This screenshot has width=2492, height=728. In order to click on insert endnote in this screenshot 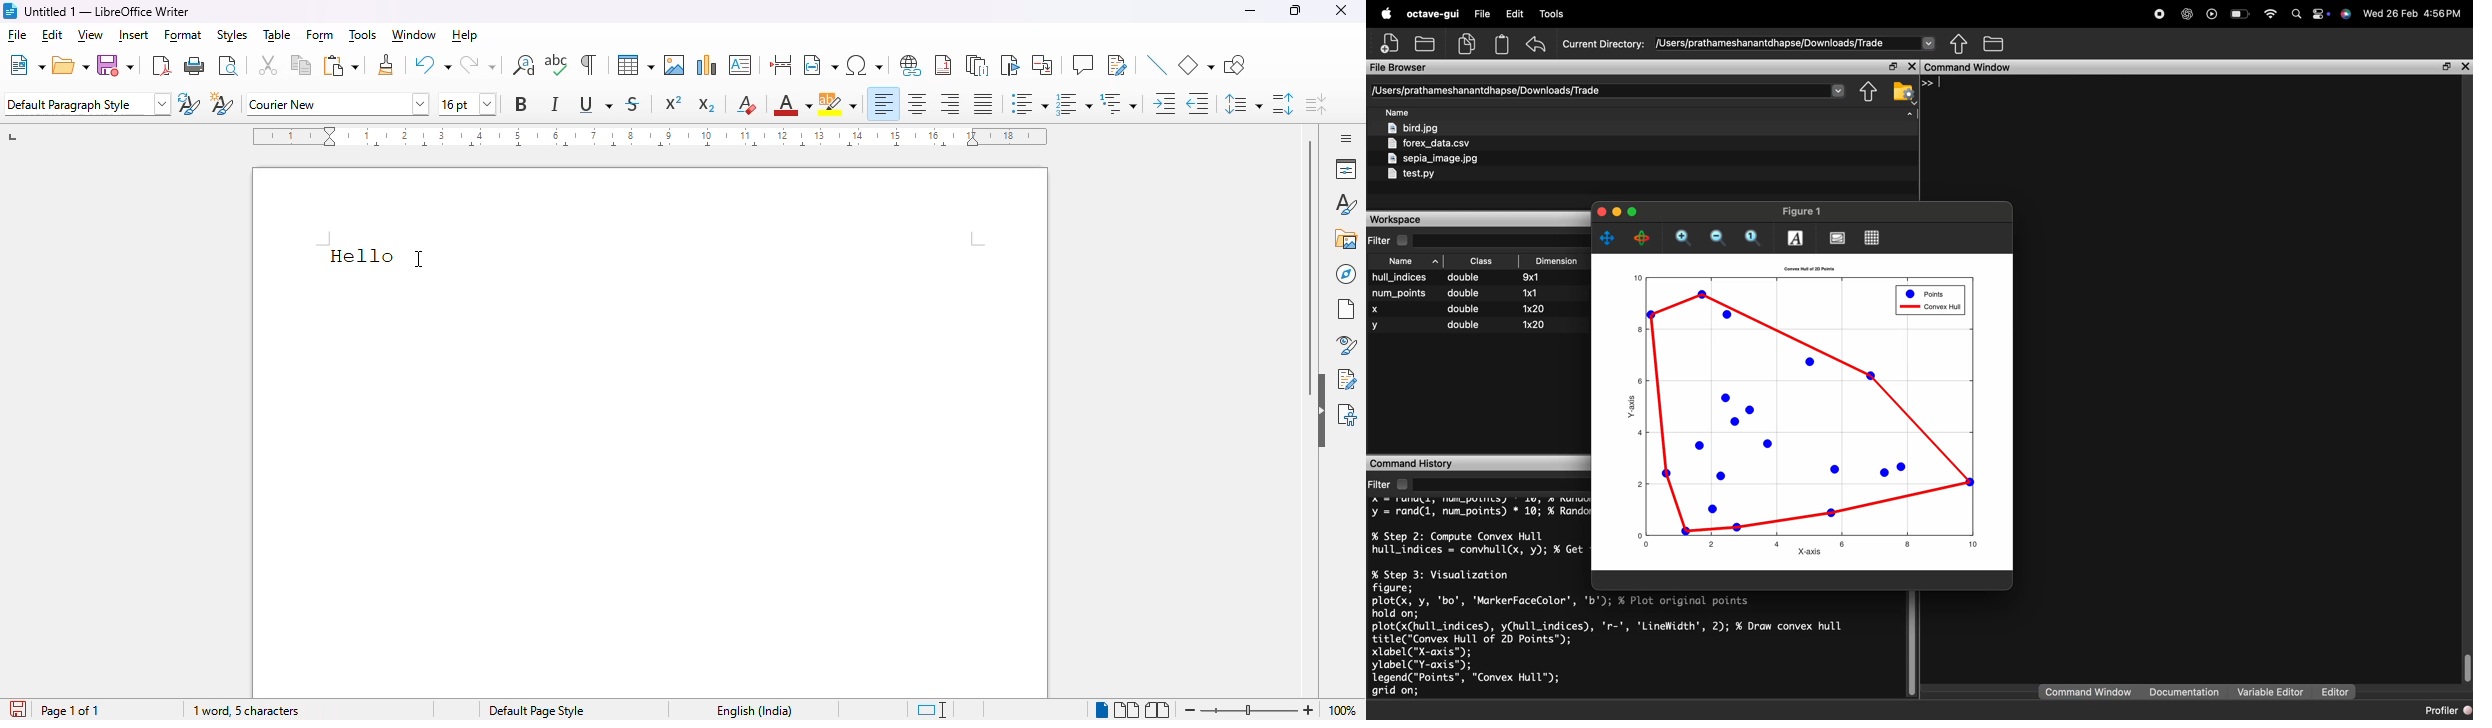, I will do `click(978, 64)`.